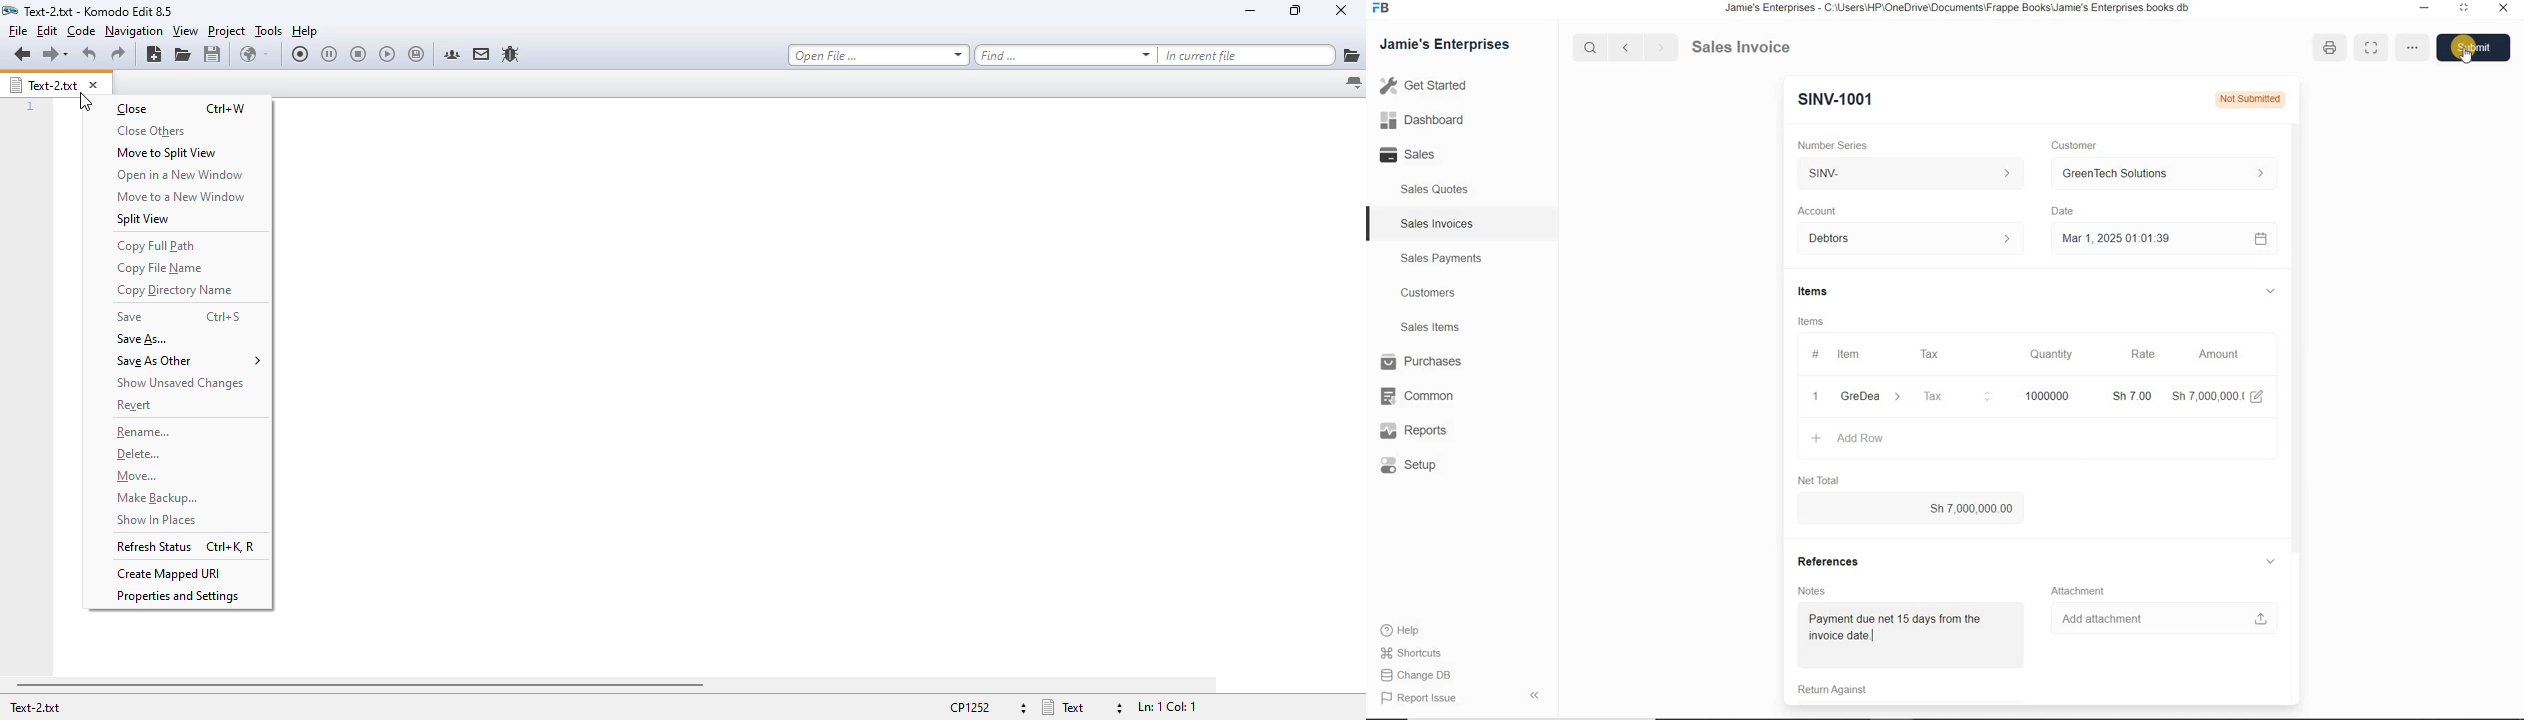 This screenshot has width=2548, height=728. What do you see at coordinates (155, 545) in the screenshot?
I see `refresh status` at bounding box center [155, 545].